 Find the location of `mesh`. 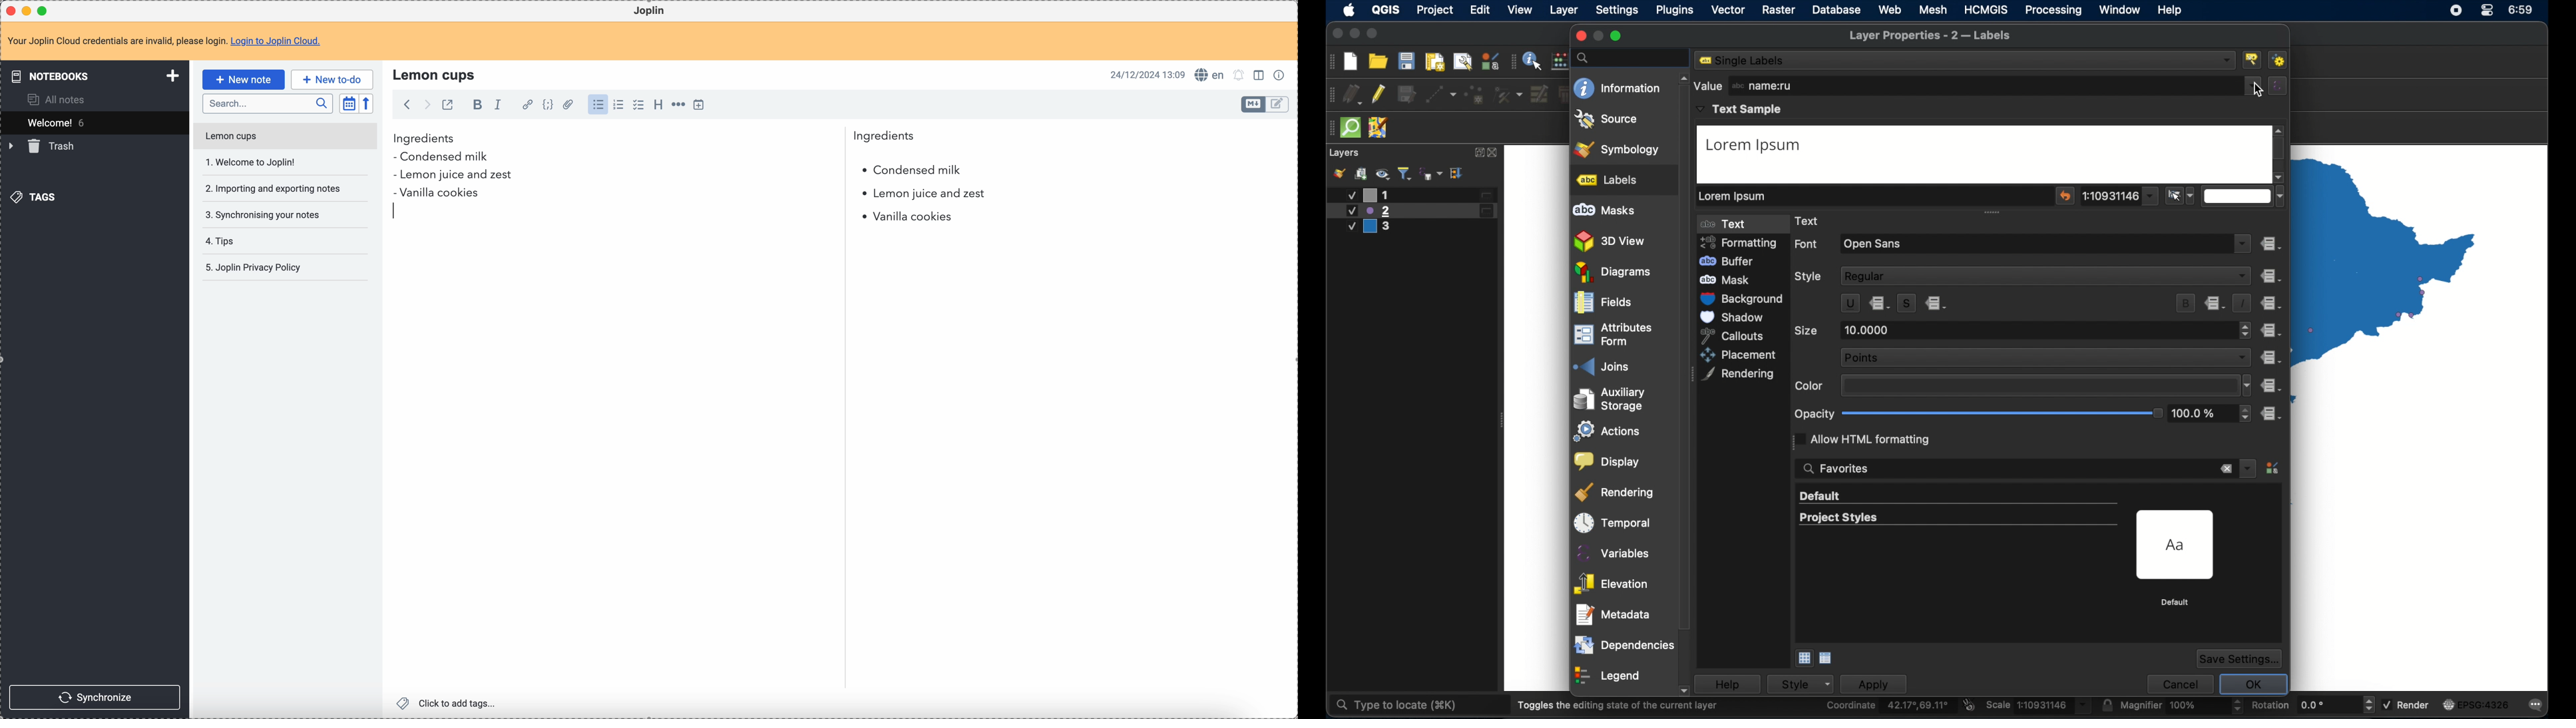

mesh is located at coordinates (1933, 9).